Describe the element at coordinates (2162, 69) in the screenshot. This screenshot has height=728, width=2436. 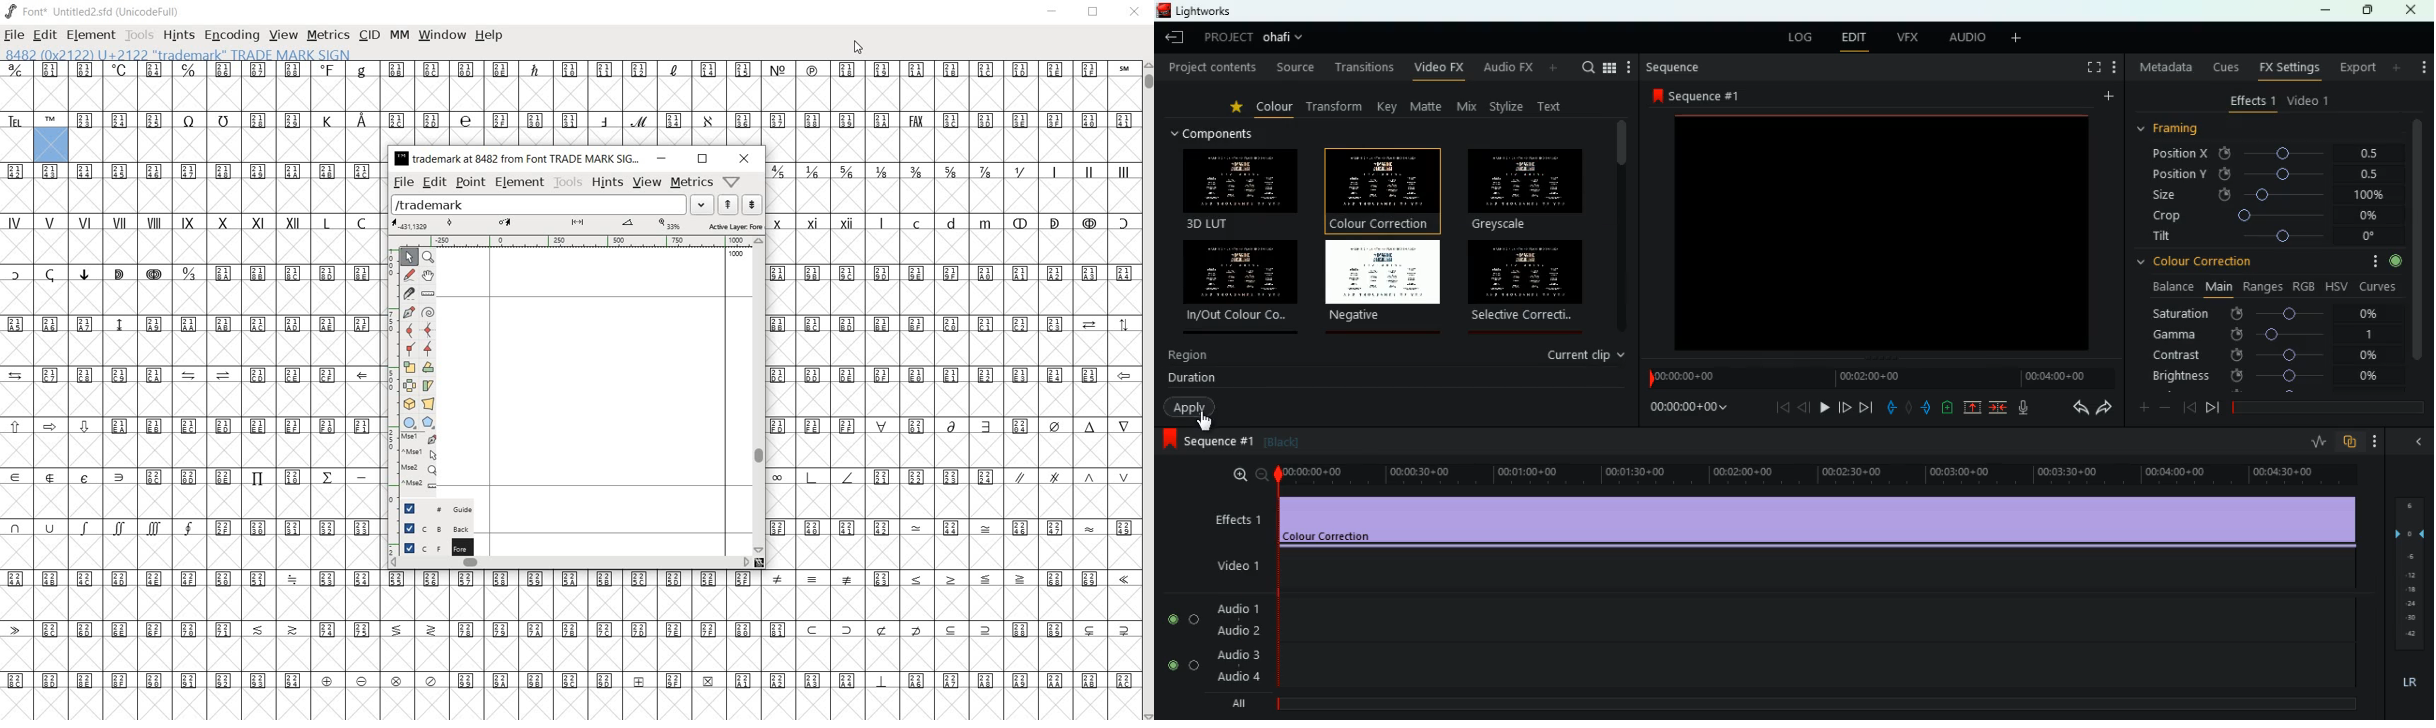
I see `metadata` at that location.